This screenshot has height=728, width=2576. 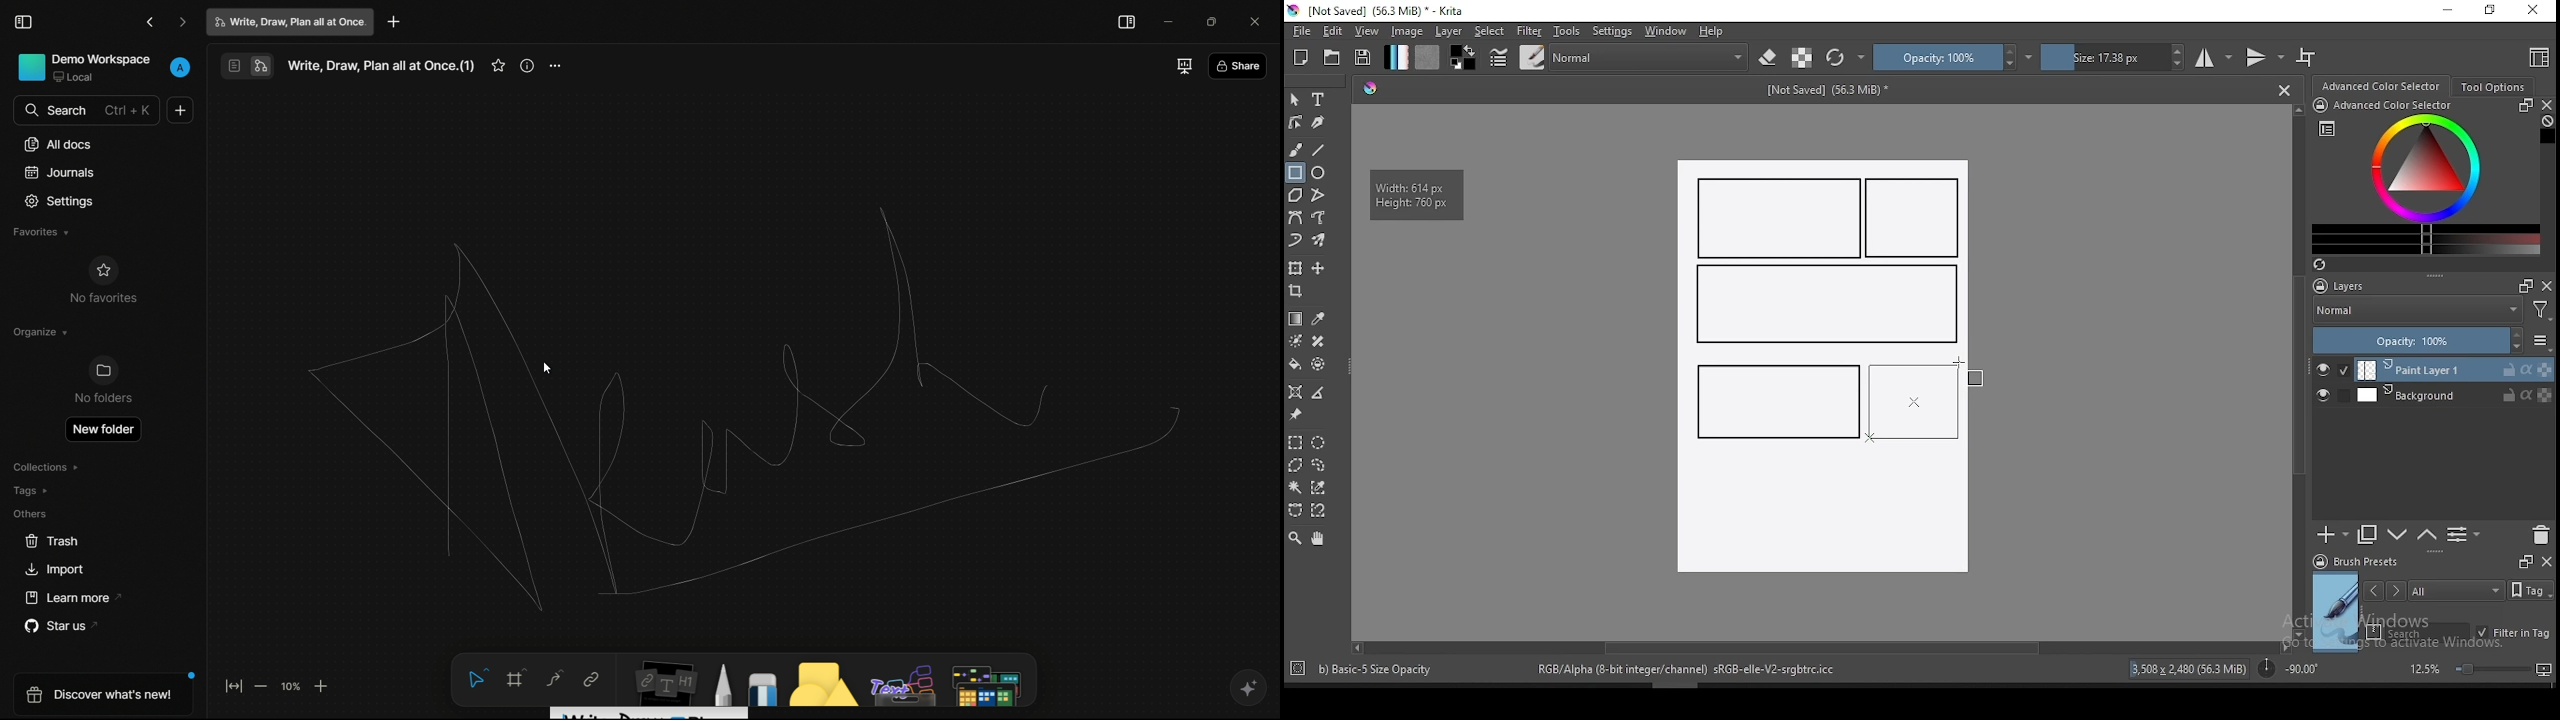 What do you see at coordinates (1318, 269) in the screenshot?
I see `move a layer` at bounding box center [1318, 269].